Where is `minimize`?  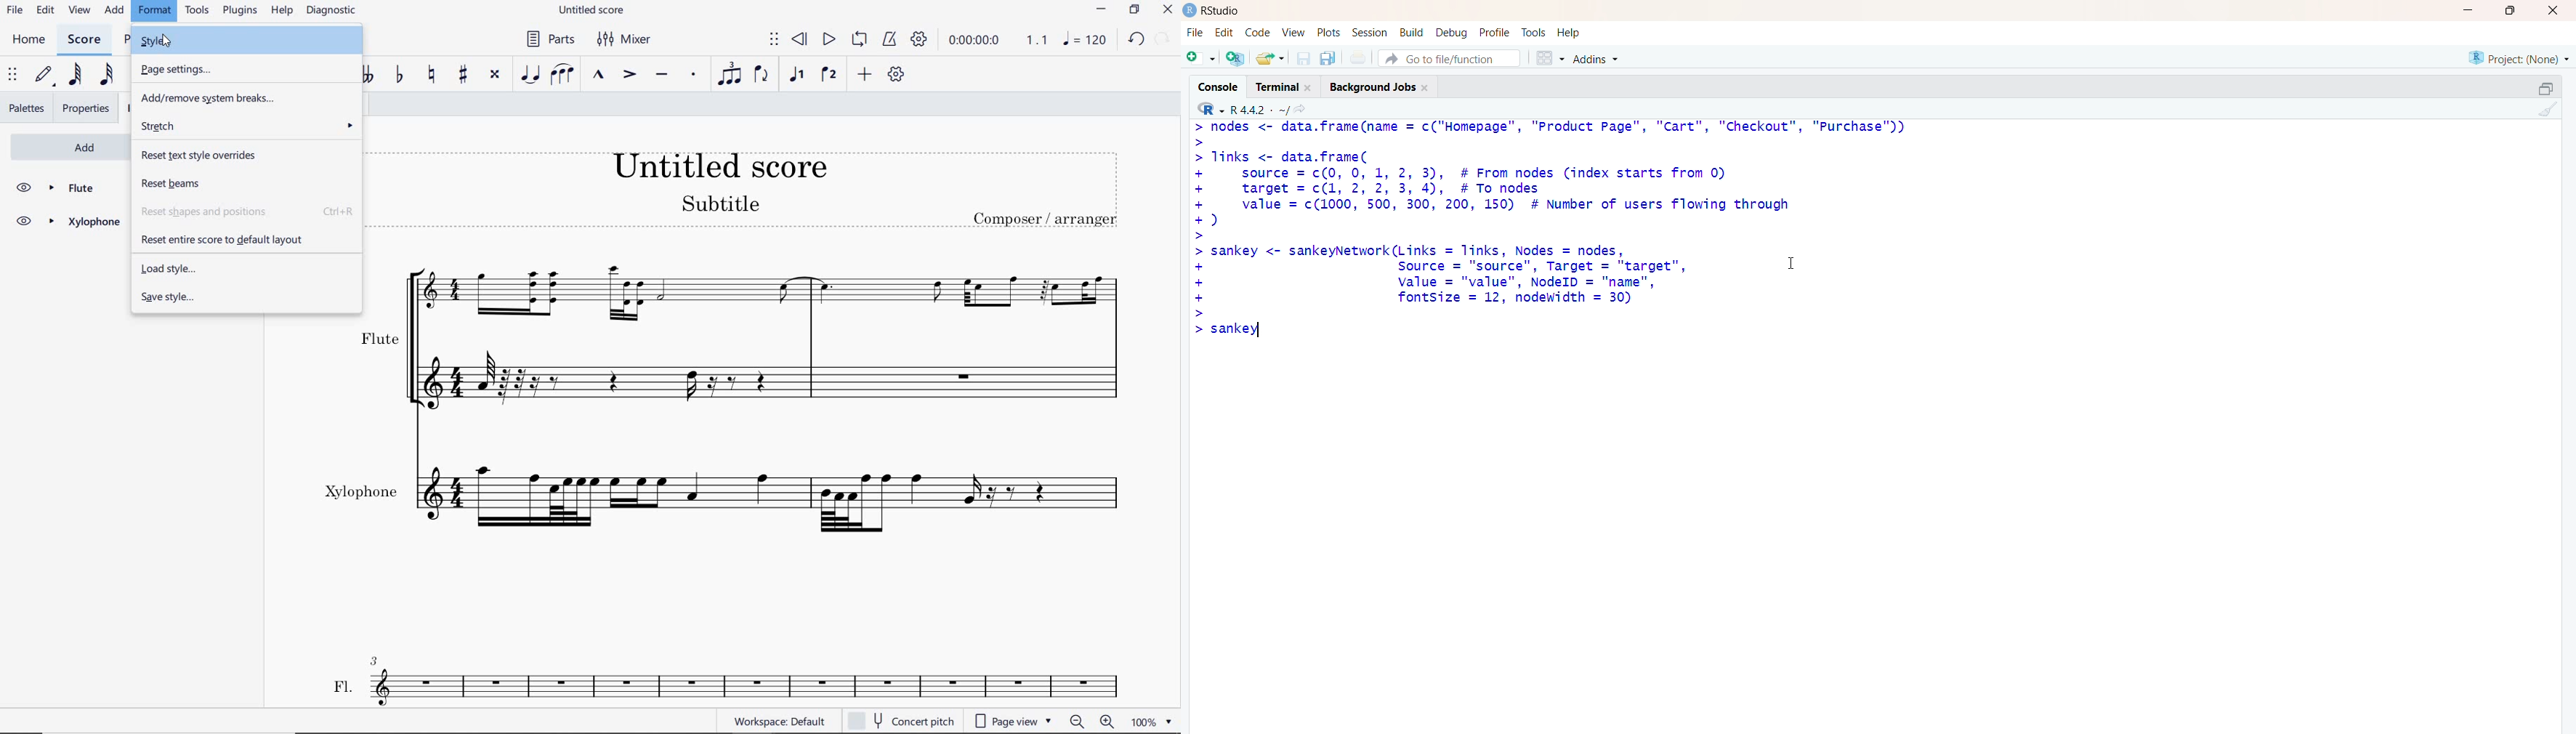 minimize is located at coordinates (2466, 11).